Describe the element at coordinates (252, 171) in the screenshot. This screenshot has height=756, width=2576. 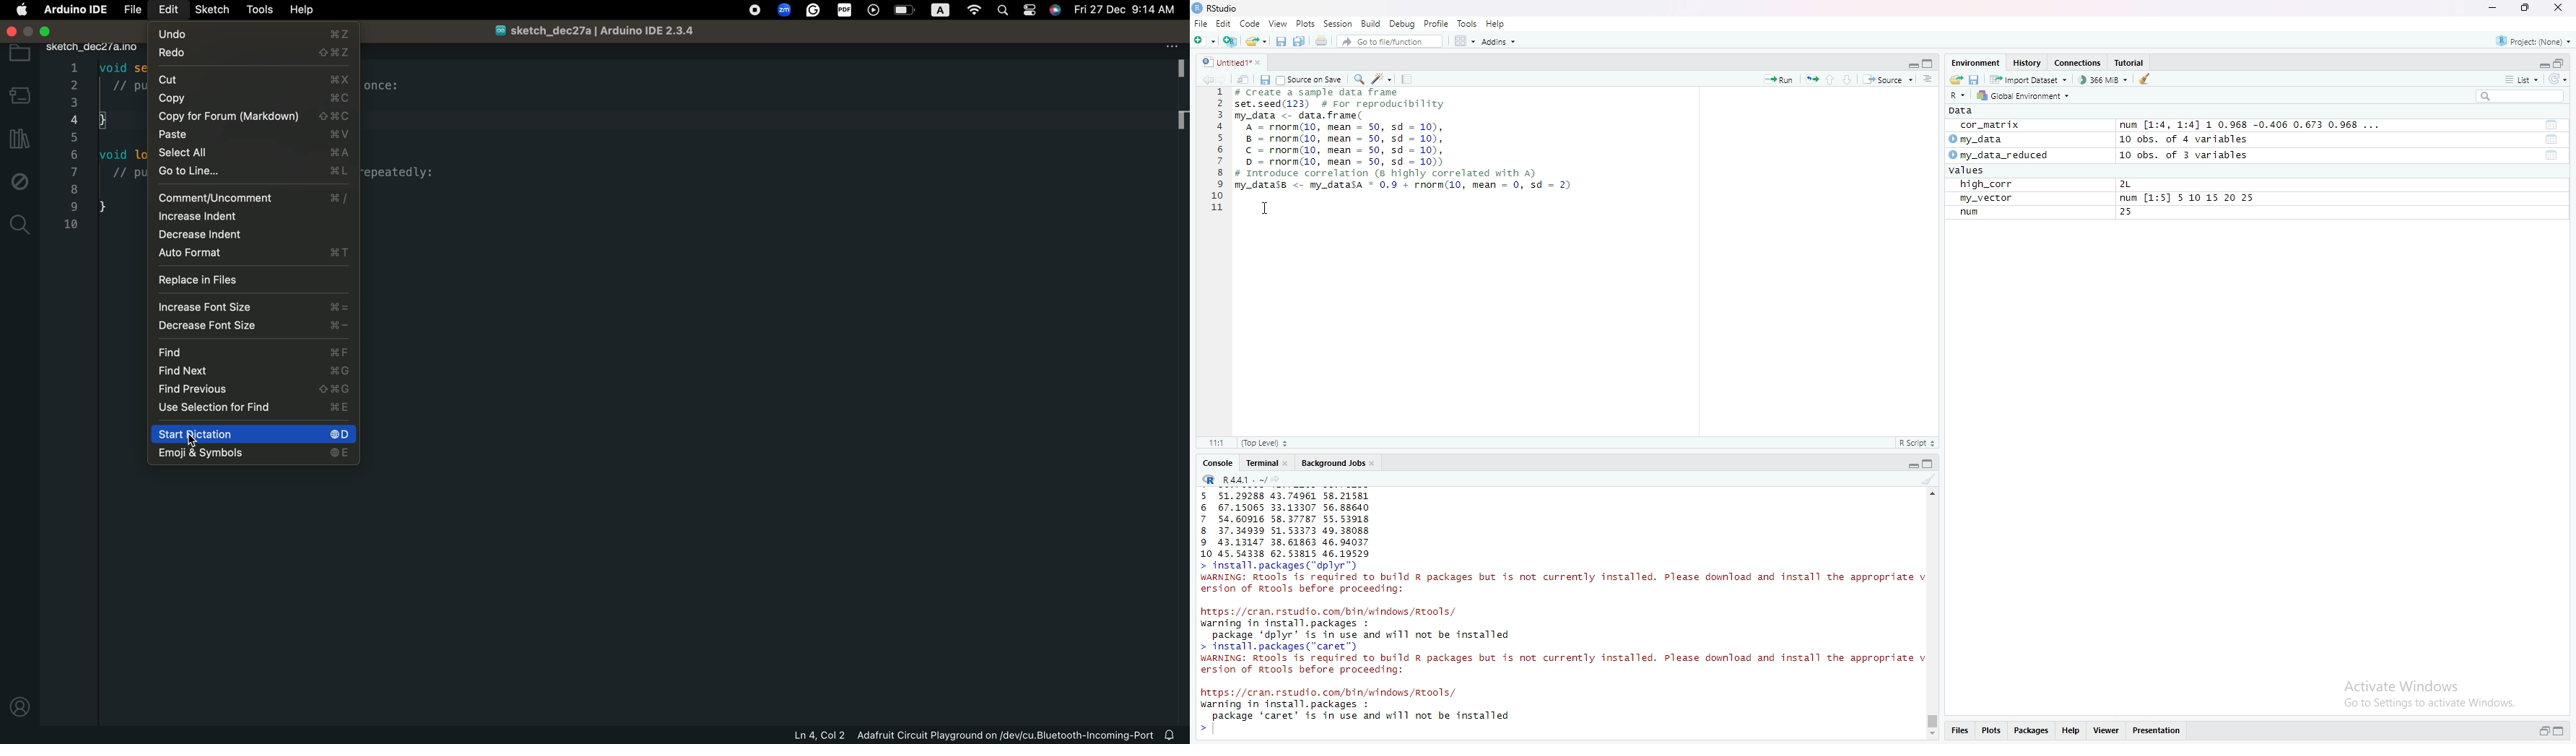
I see `go to line...` at that location.